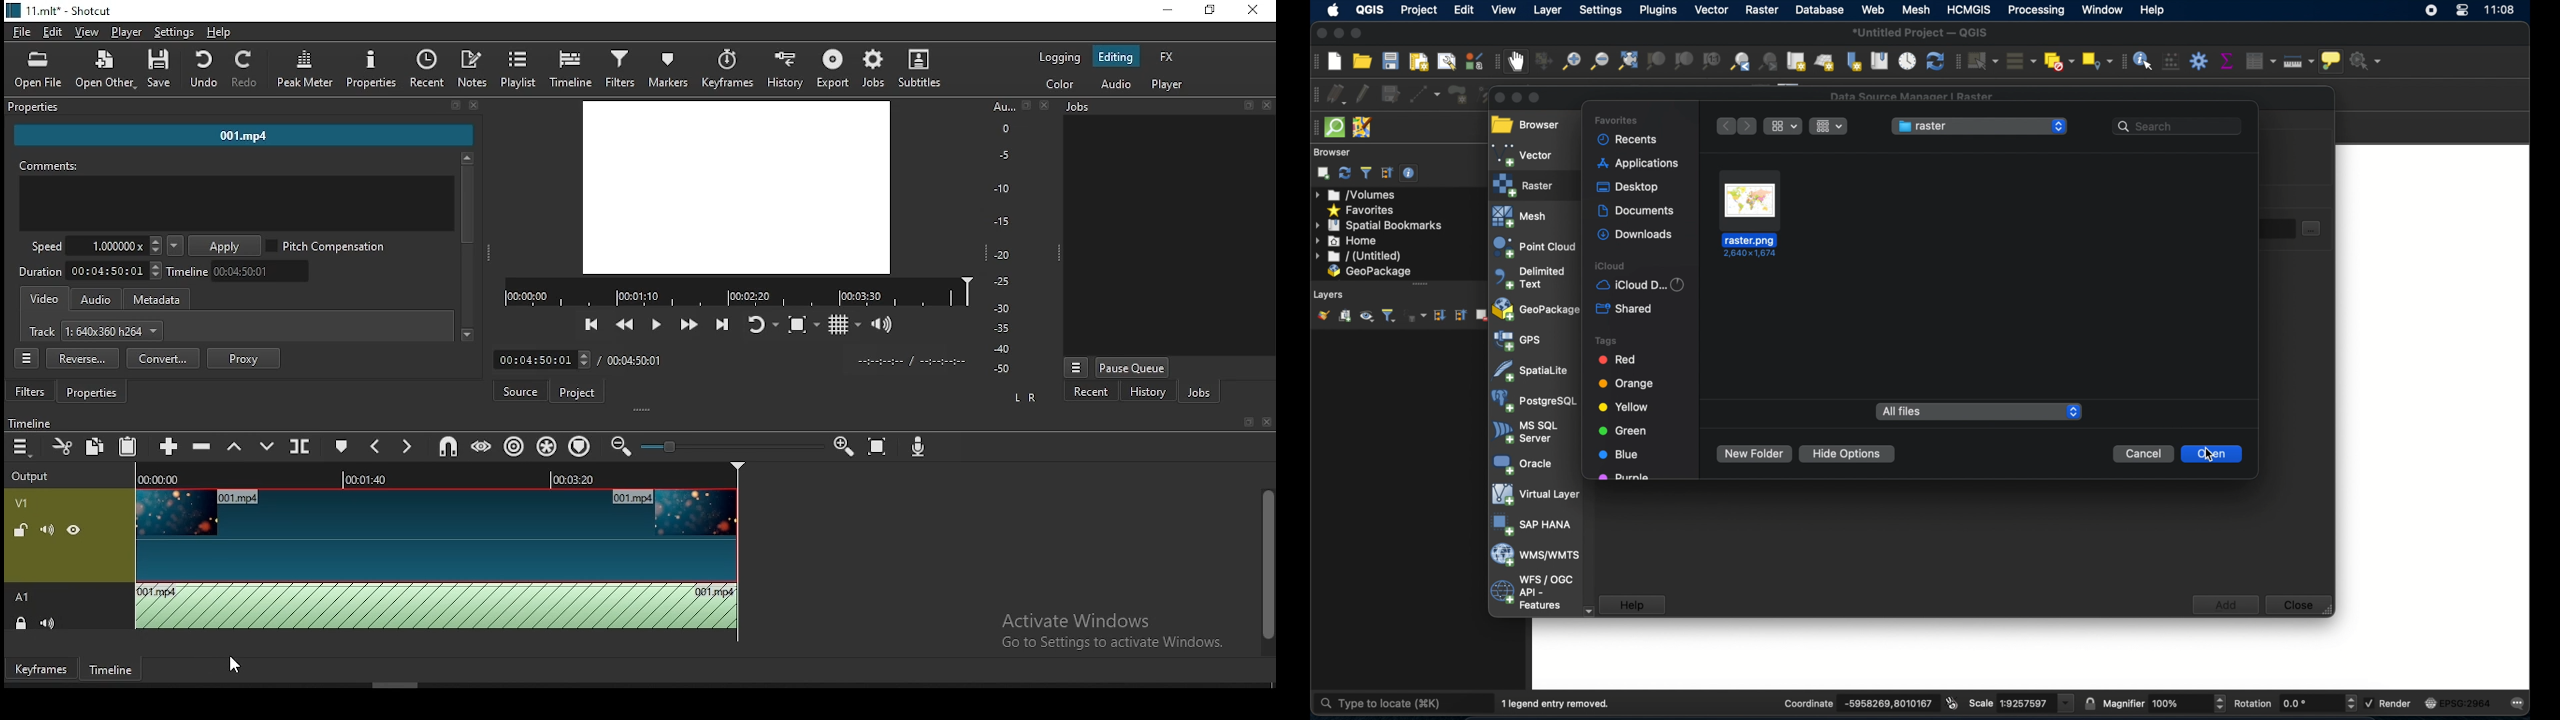 This screenshot has width=2576, height=728. What do you see at coordinates (1935, 62) in the screenshot?
I see `refresh` at bounding box center [1935, 62].